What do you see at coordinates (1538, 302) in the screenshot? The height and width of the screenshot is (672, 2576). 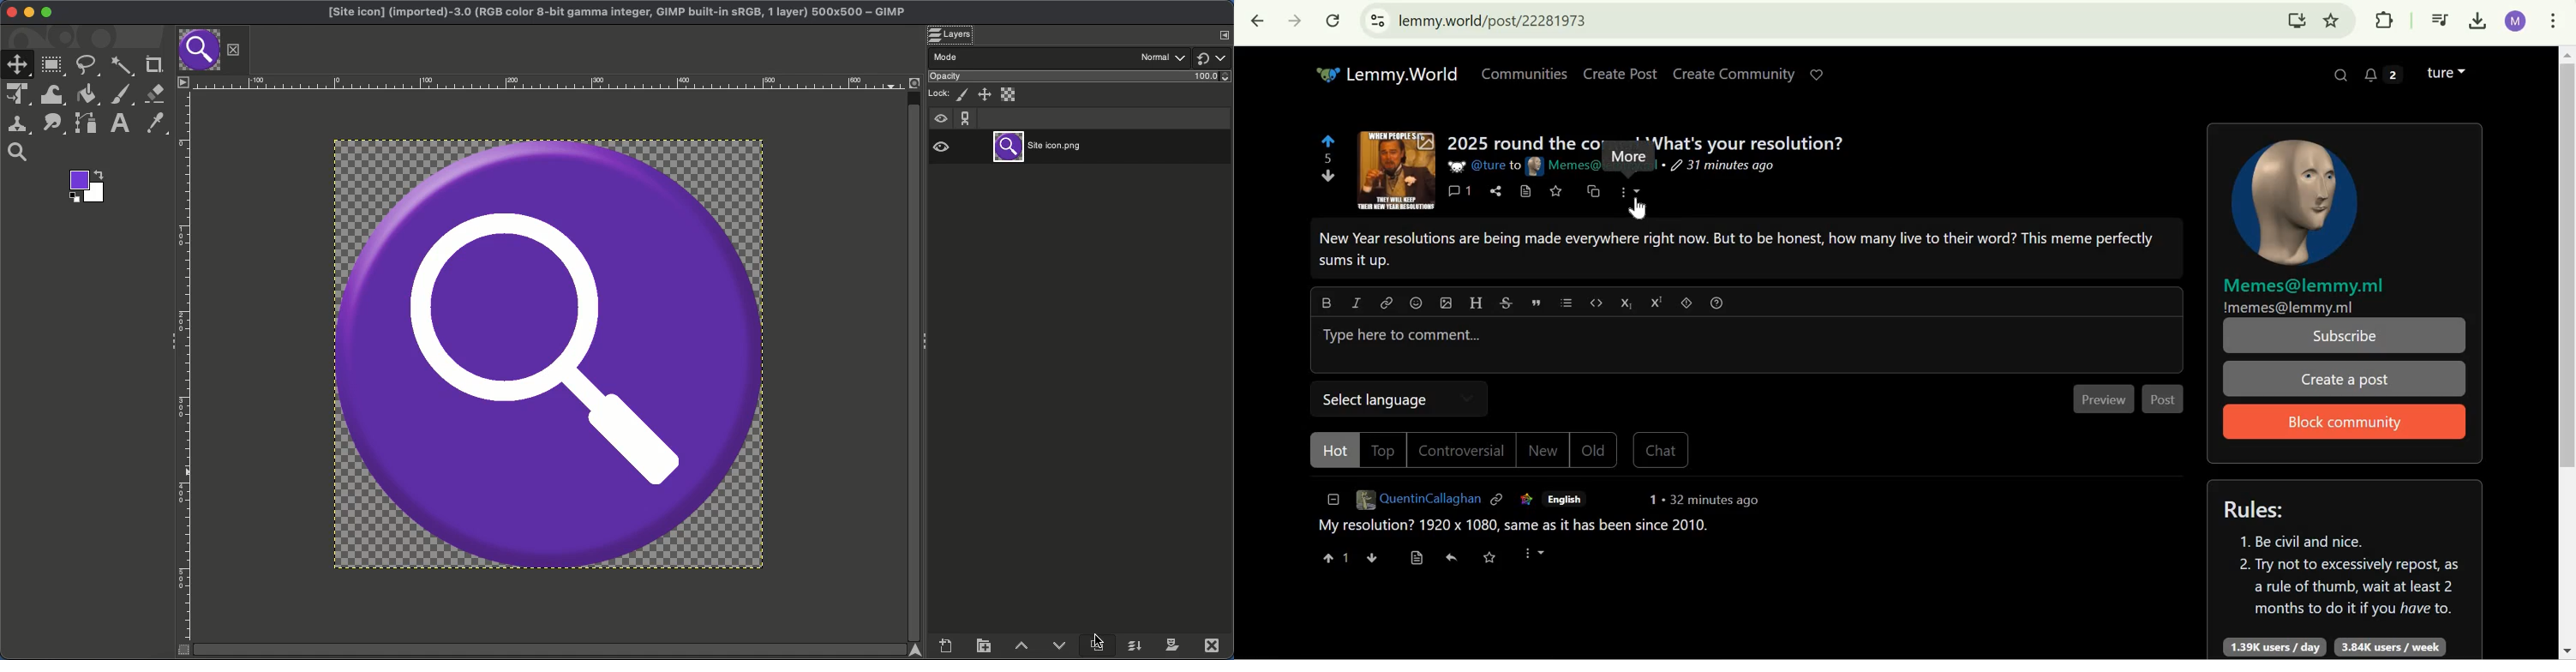 I see `quote` at bounding box center [1538, 302].